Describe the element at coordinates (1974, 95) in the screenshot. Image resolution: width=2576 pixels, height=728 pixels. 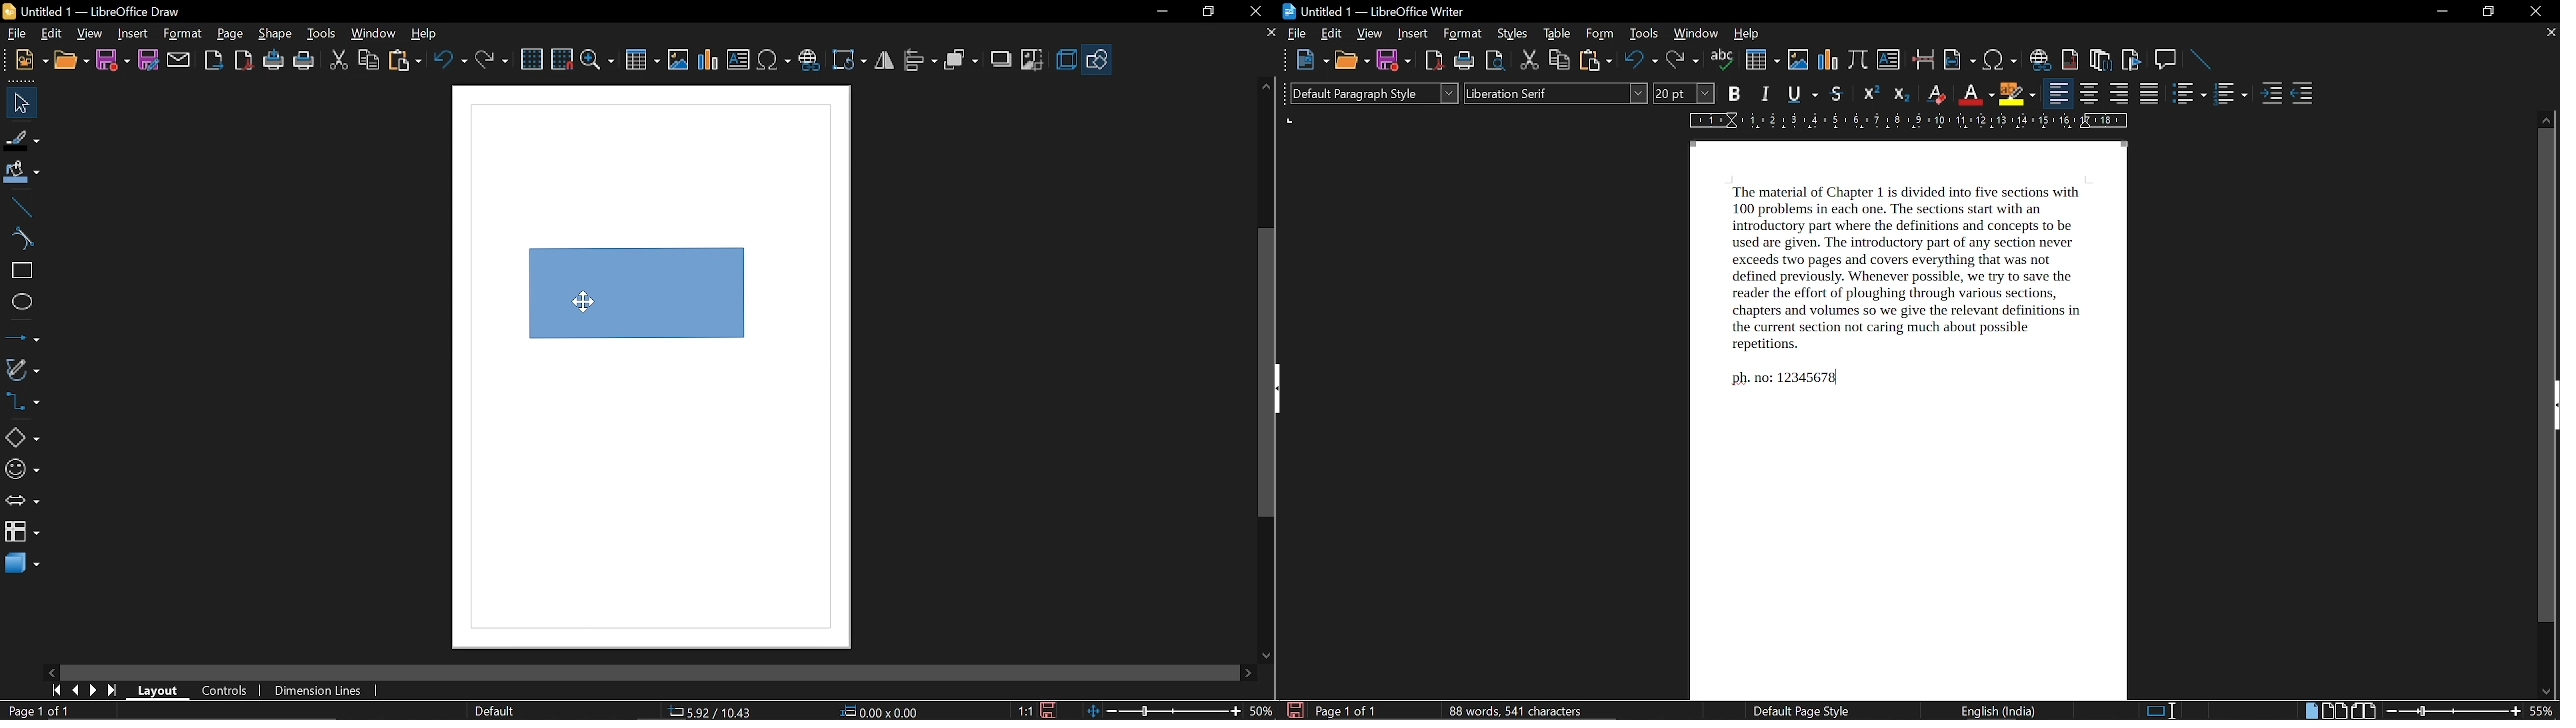
I see `font color` at that location.